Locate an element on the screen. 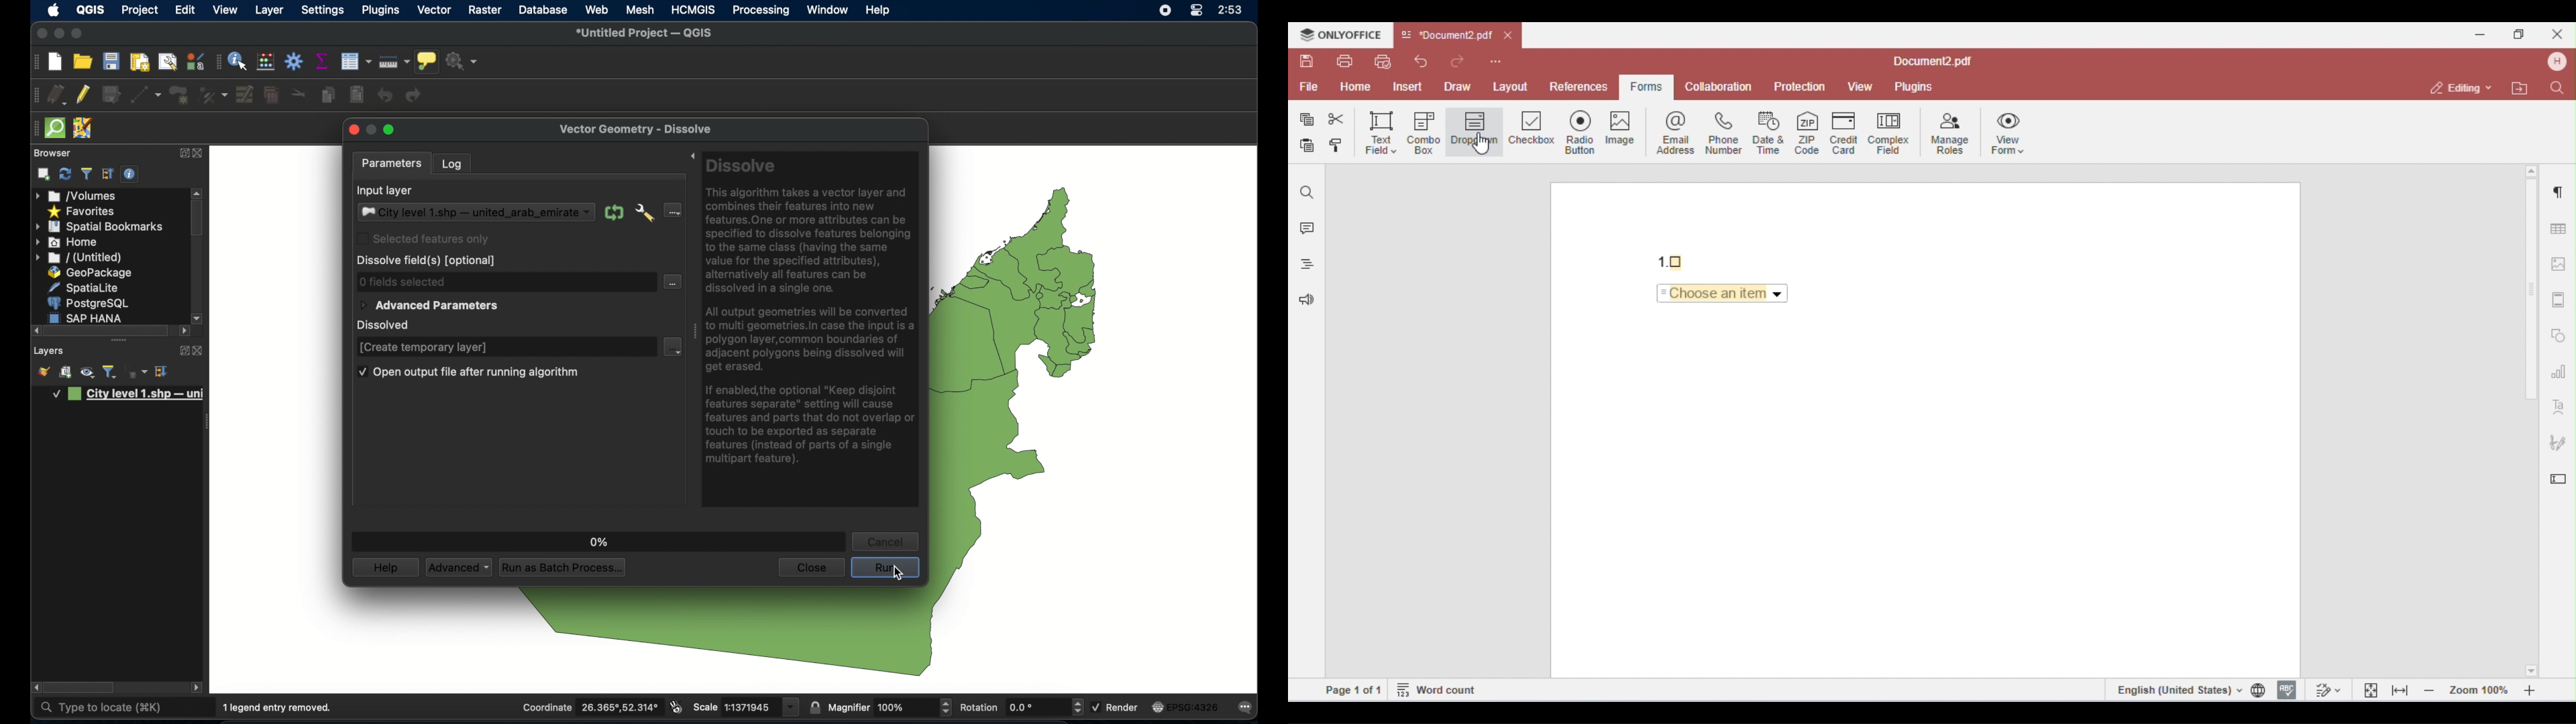 The height and width of the screenshot is (728, 2576). filter legend is located at coordinates (110, 372).